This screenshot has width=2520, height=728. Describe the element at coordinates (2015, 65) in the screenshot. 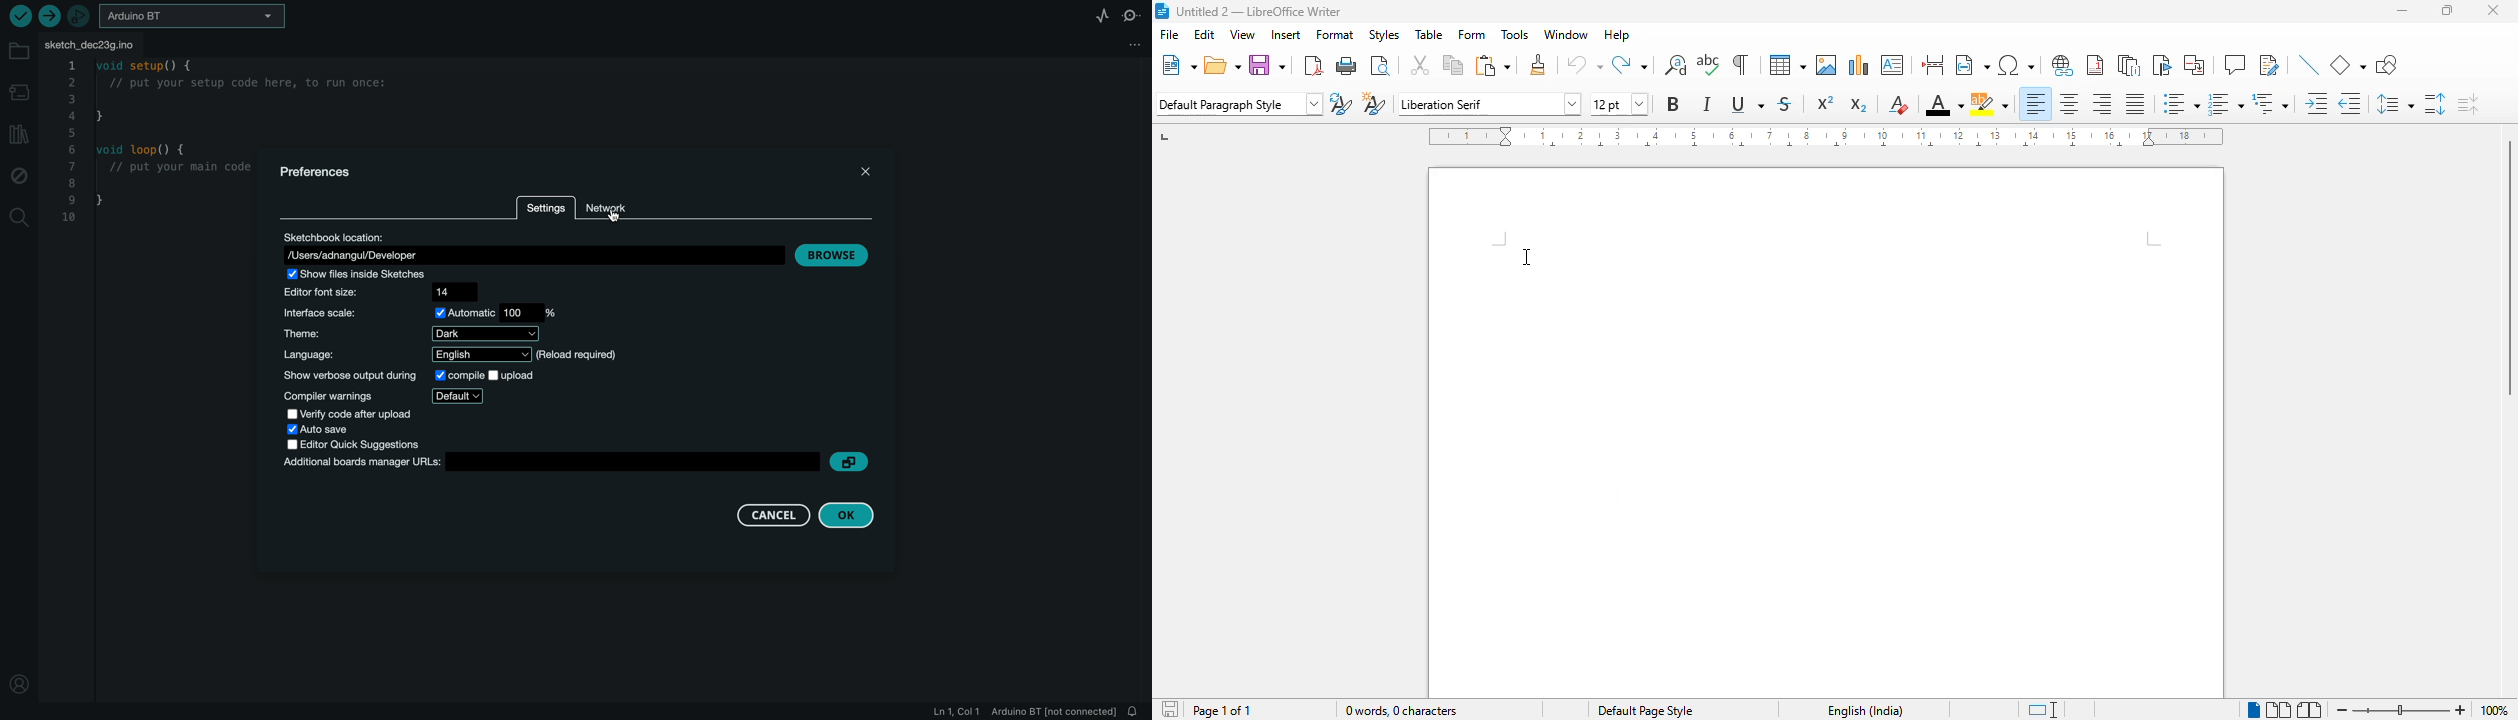

I see `insert special characters` at that location.